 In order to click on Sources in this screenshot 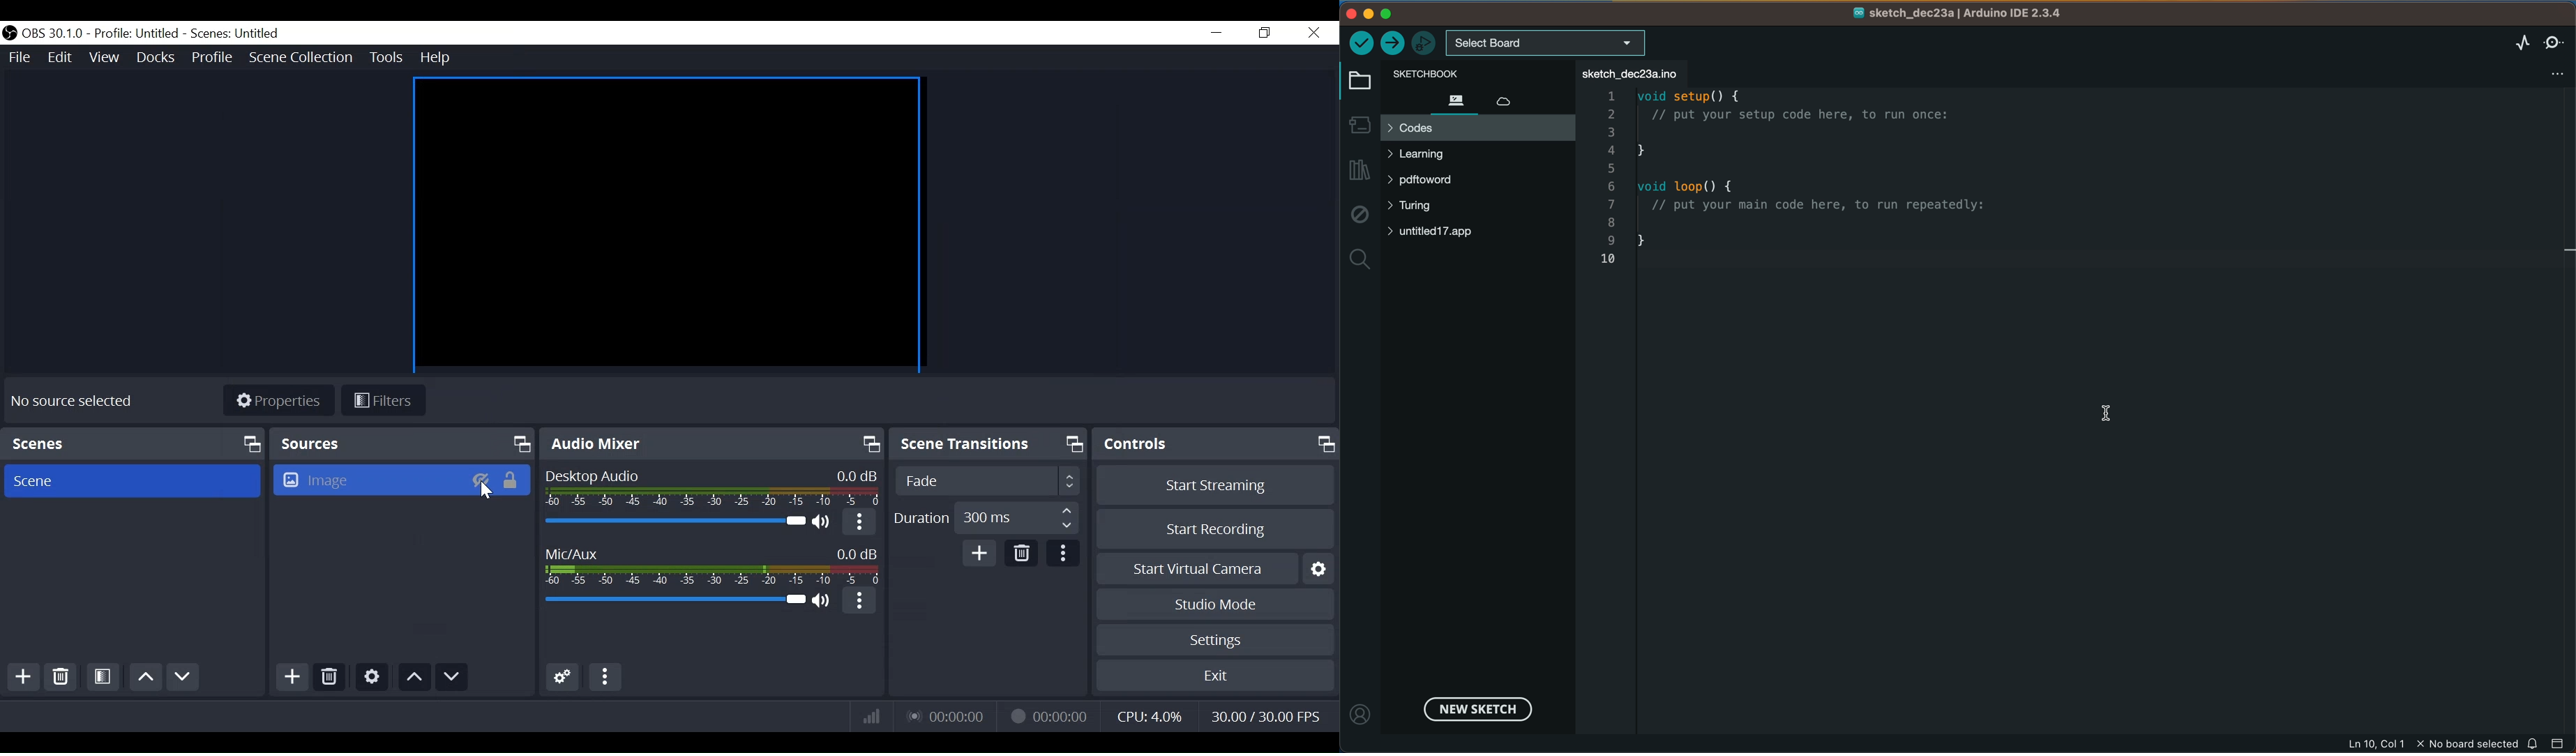, I will do `click(403, 443)`.